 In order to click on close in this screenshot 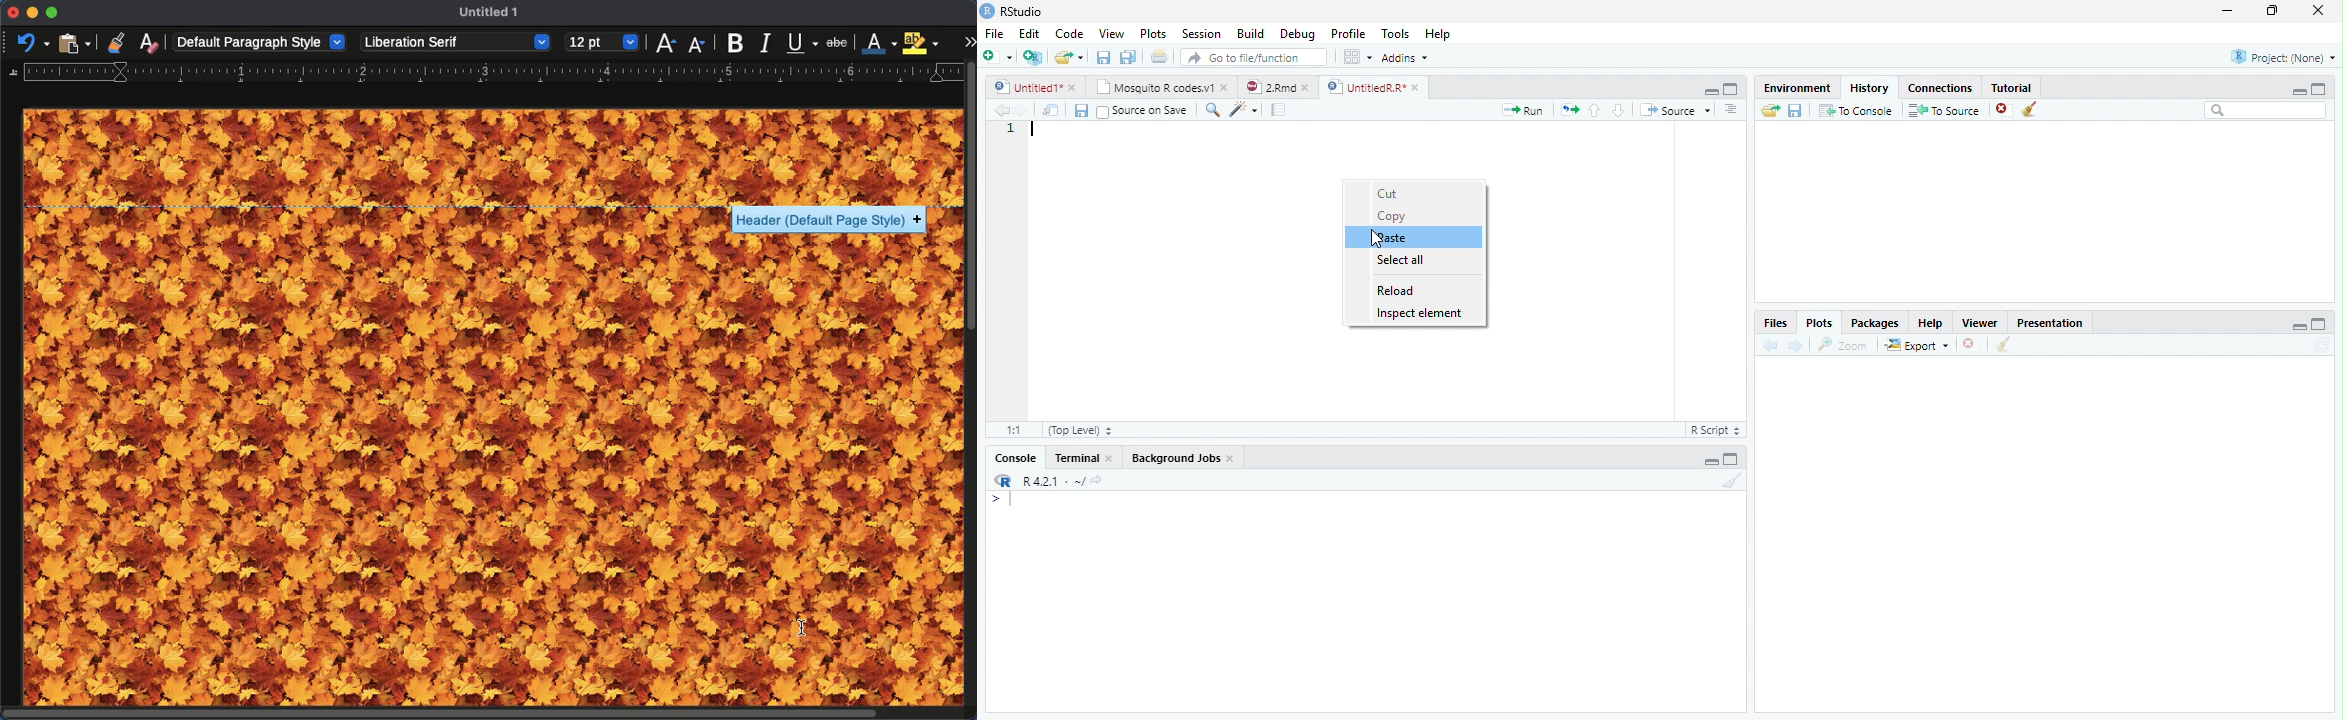, I will do `click(1309, 87)`.